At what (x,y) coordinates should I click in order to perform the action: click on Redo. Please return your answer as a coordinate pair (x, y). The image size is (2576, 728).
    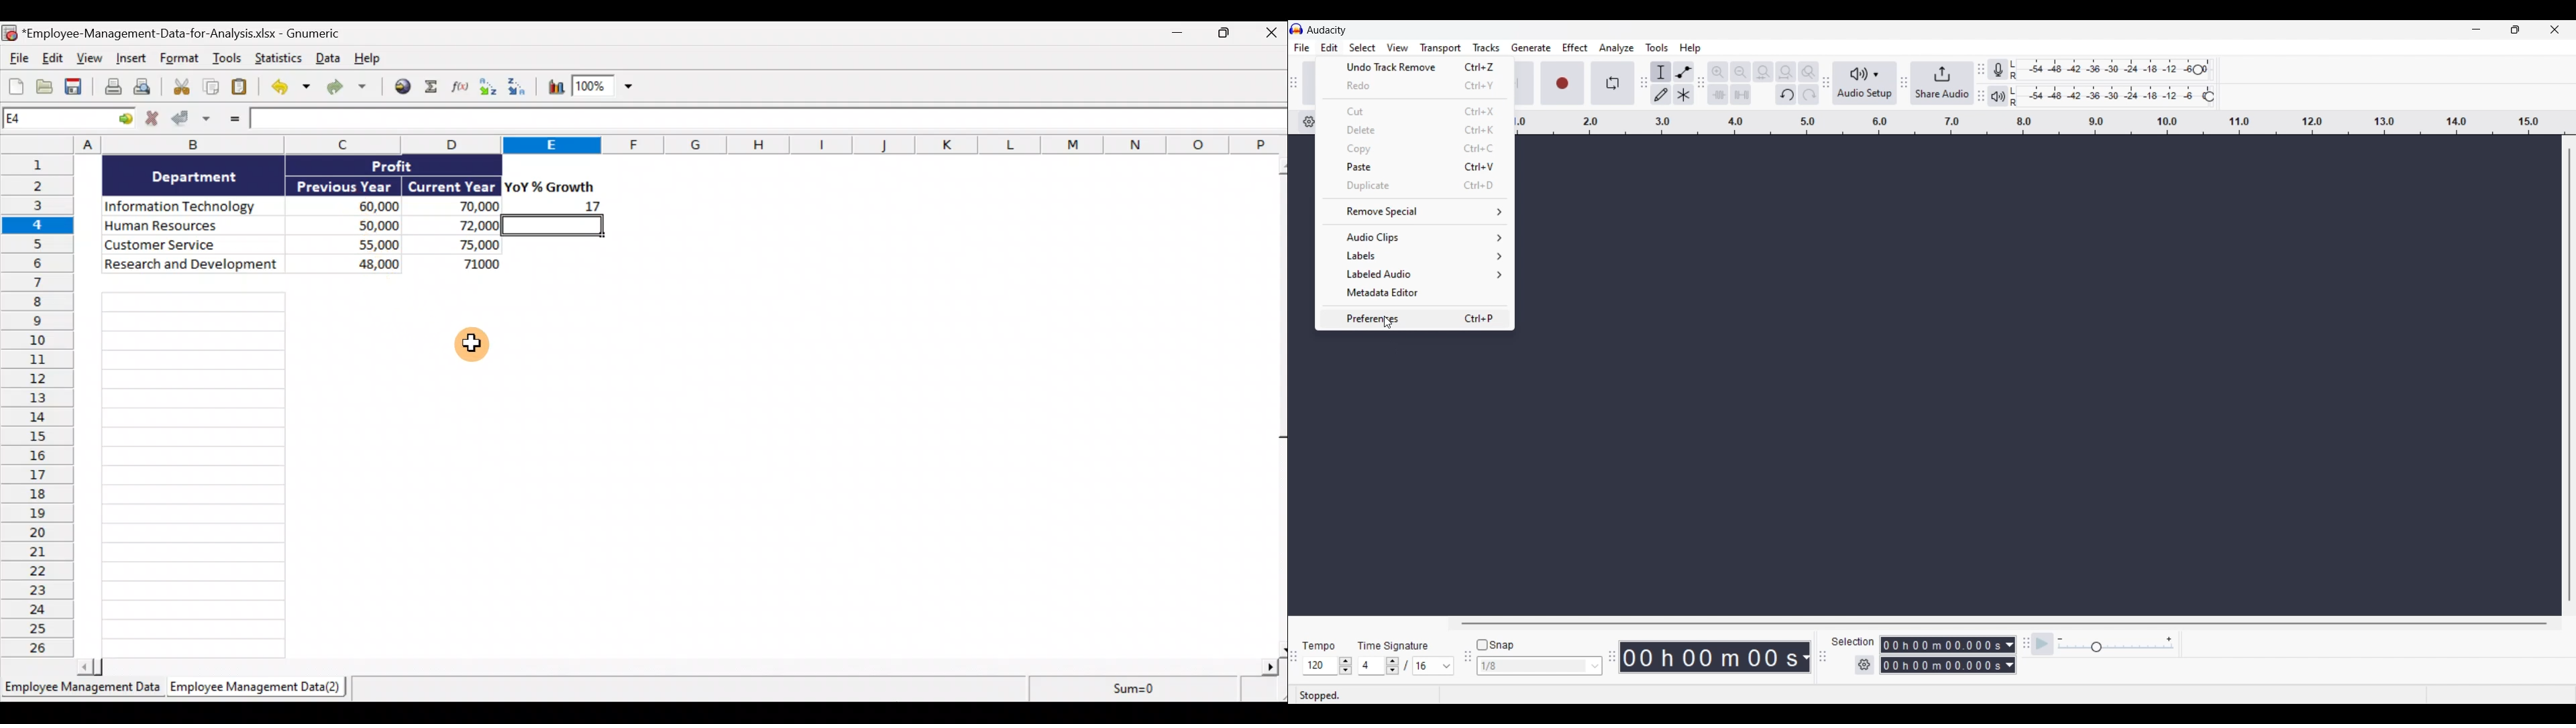
    Looking at the image, I should click on (1808, 94).